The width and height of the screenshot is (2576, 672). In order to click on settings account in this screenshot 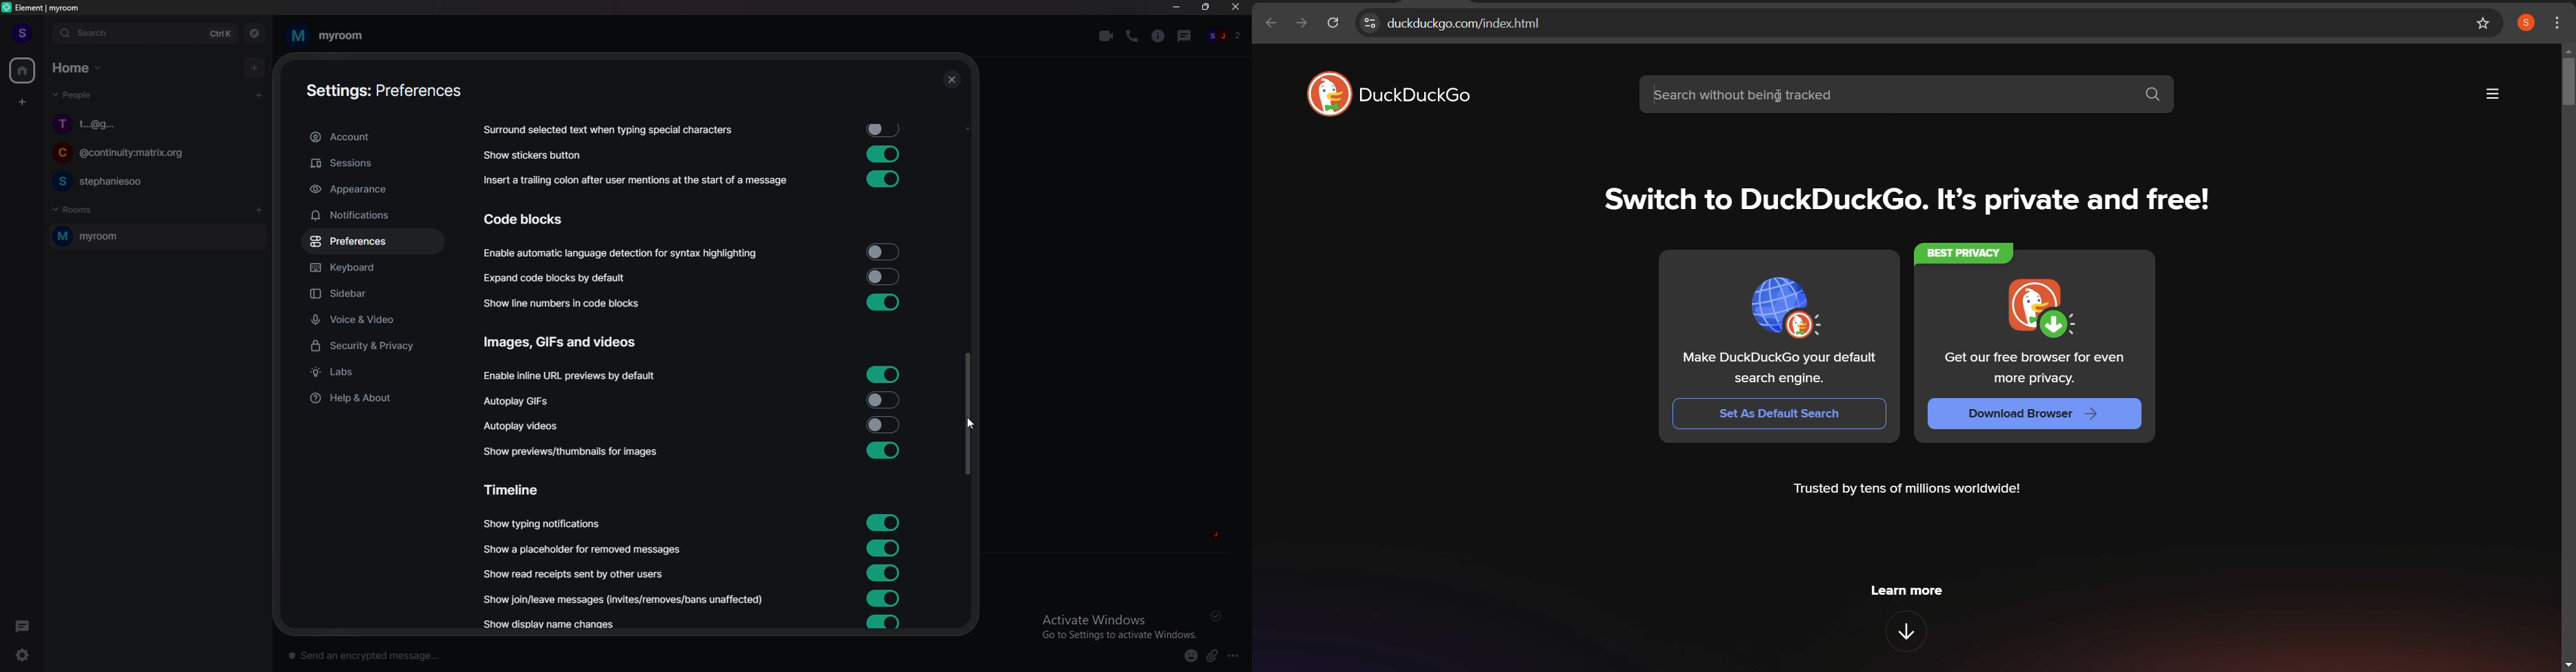, I will do `click(378, 92)`.